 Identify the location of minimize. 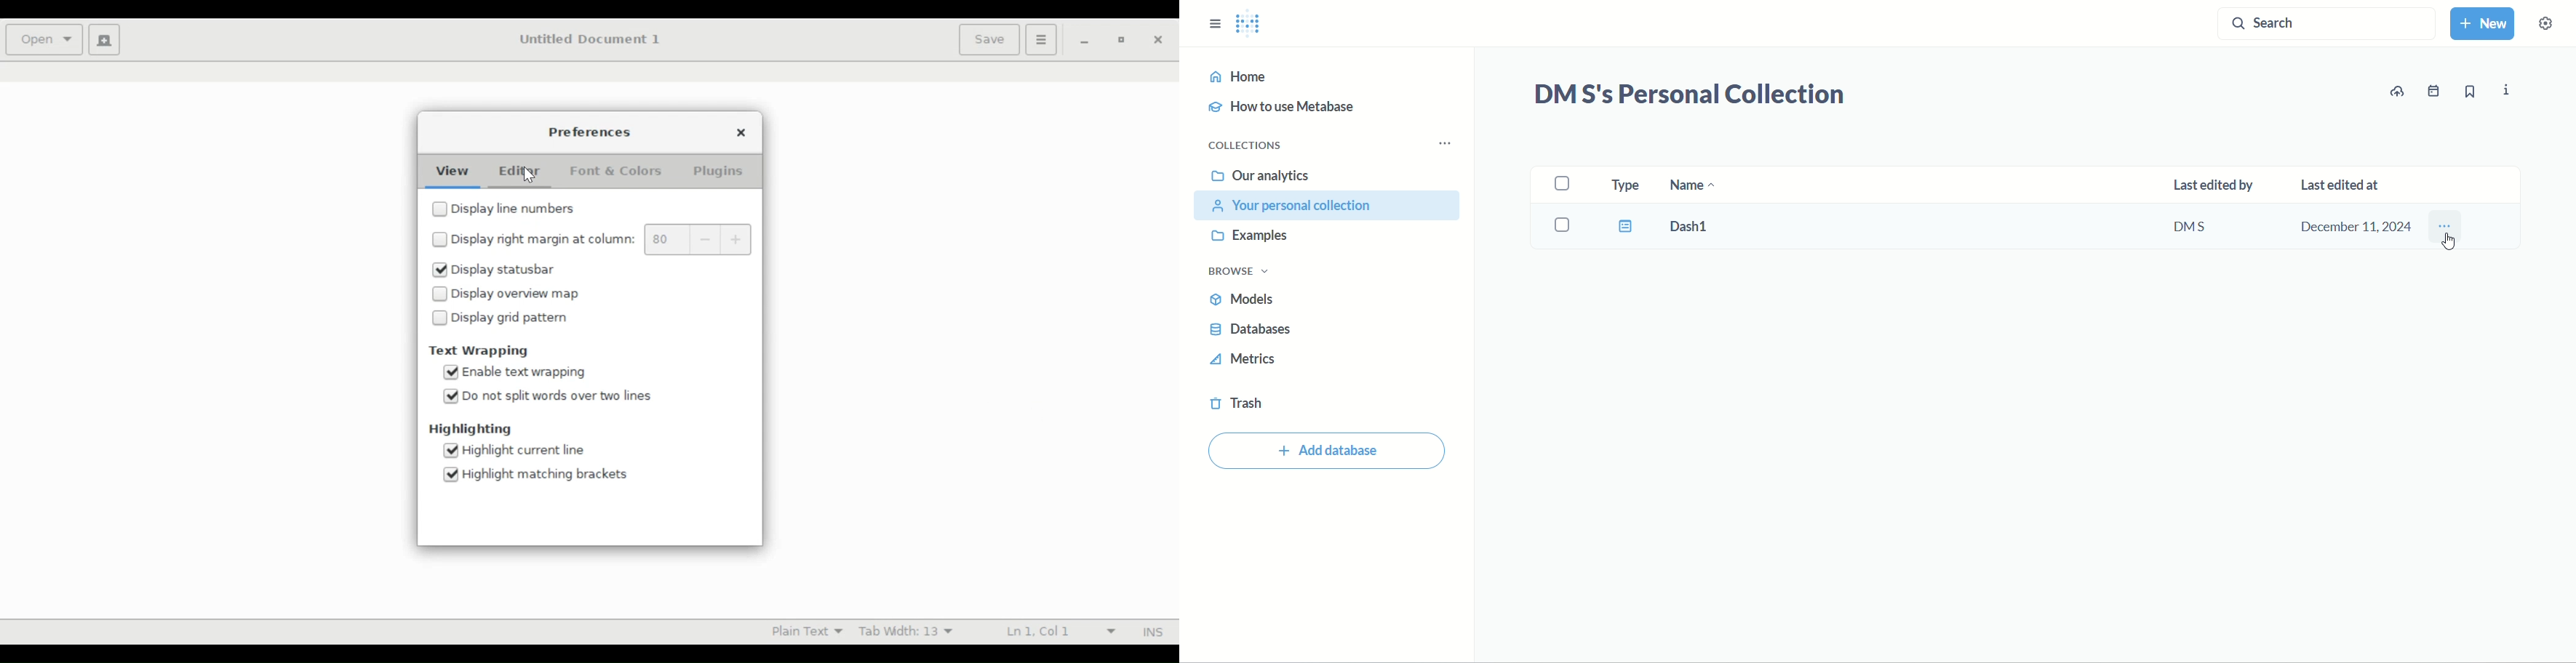
(1085, 40).